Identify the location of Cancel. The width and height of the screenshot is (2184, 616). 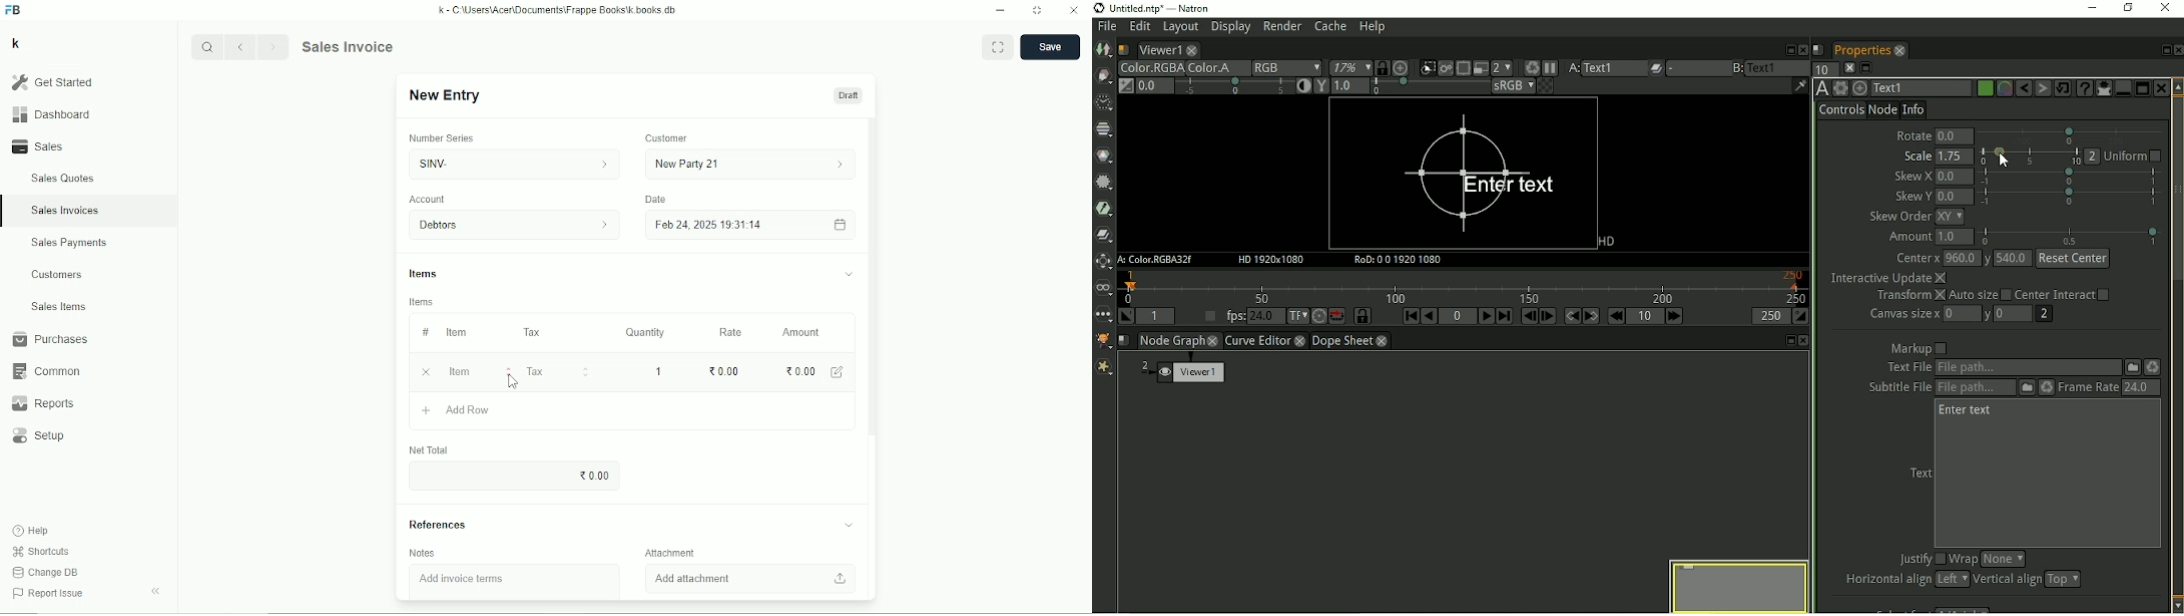
(427, 372).